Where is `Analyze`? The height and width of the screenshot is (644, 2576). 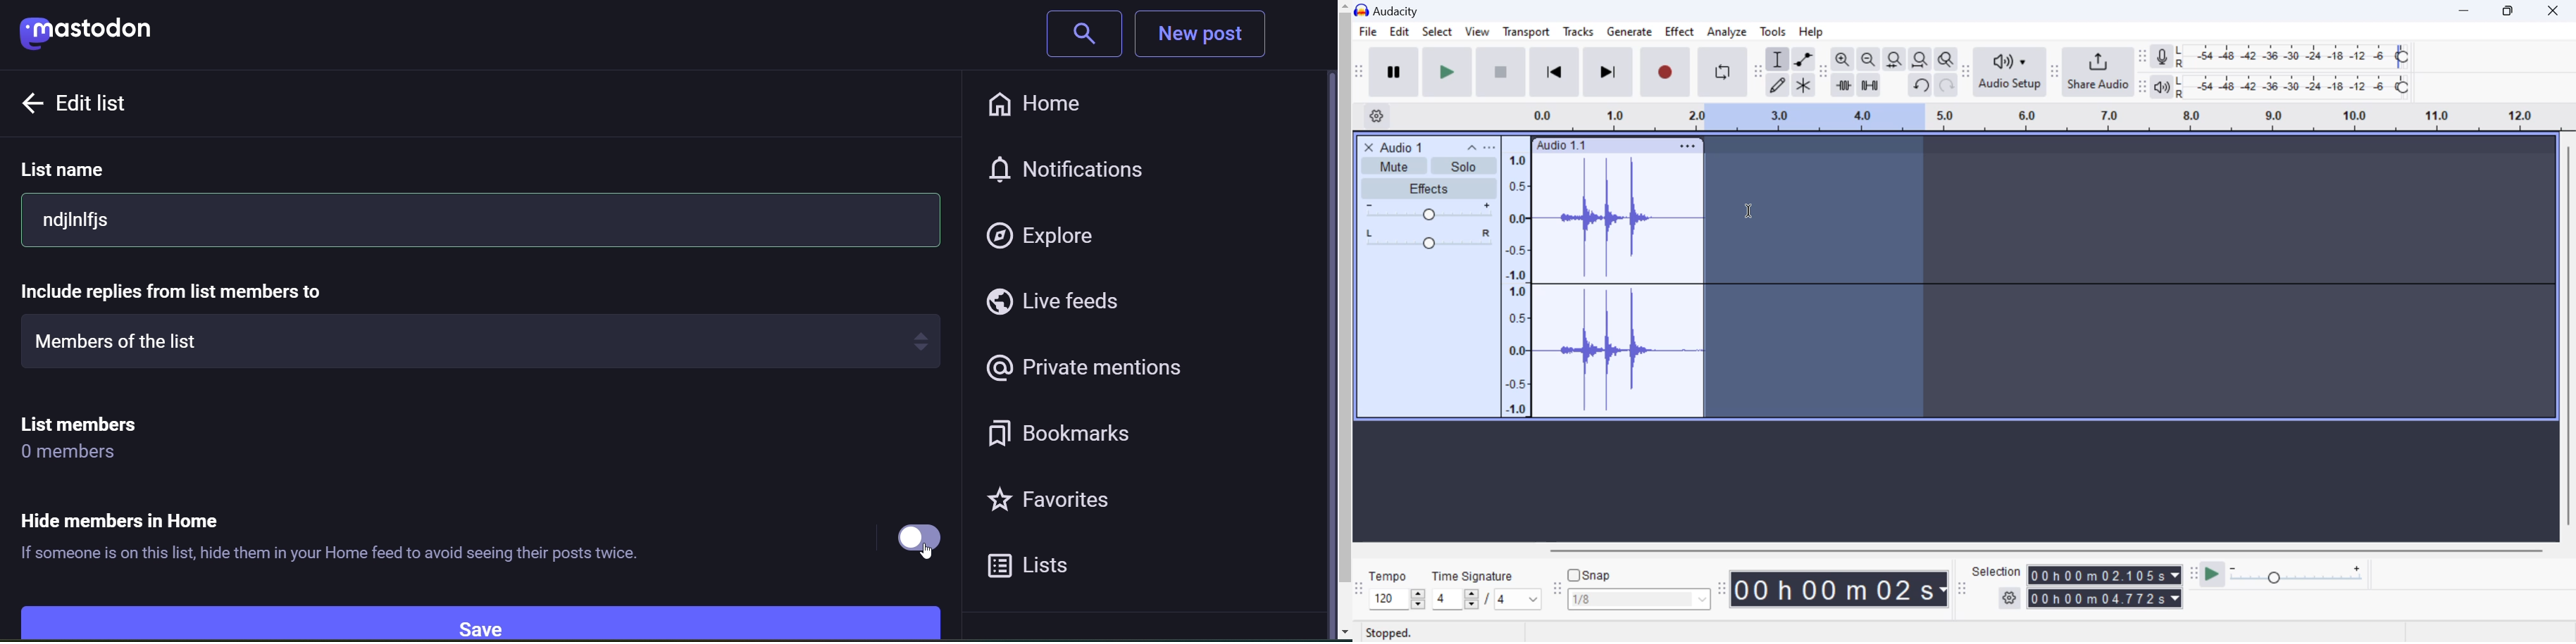
Analyze is located at coordinates (1727, 32).